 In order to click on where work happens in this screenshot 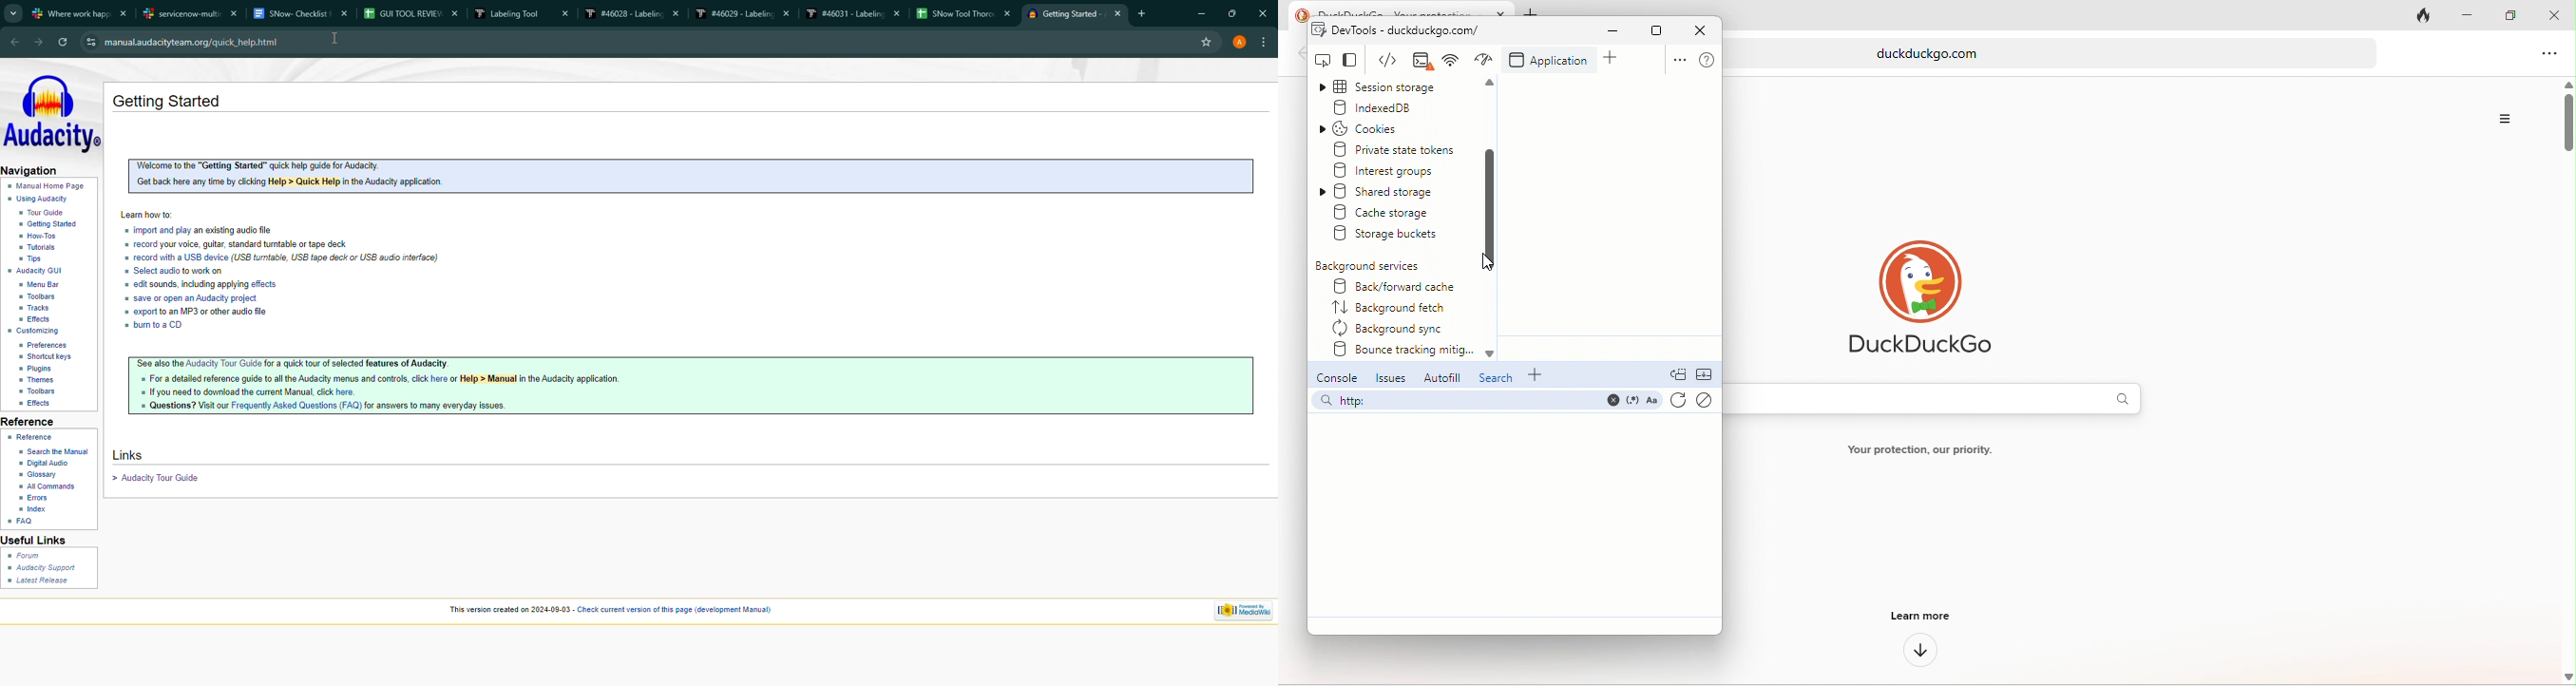, I will do `click(79, 14)`.